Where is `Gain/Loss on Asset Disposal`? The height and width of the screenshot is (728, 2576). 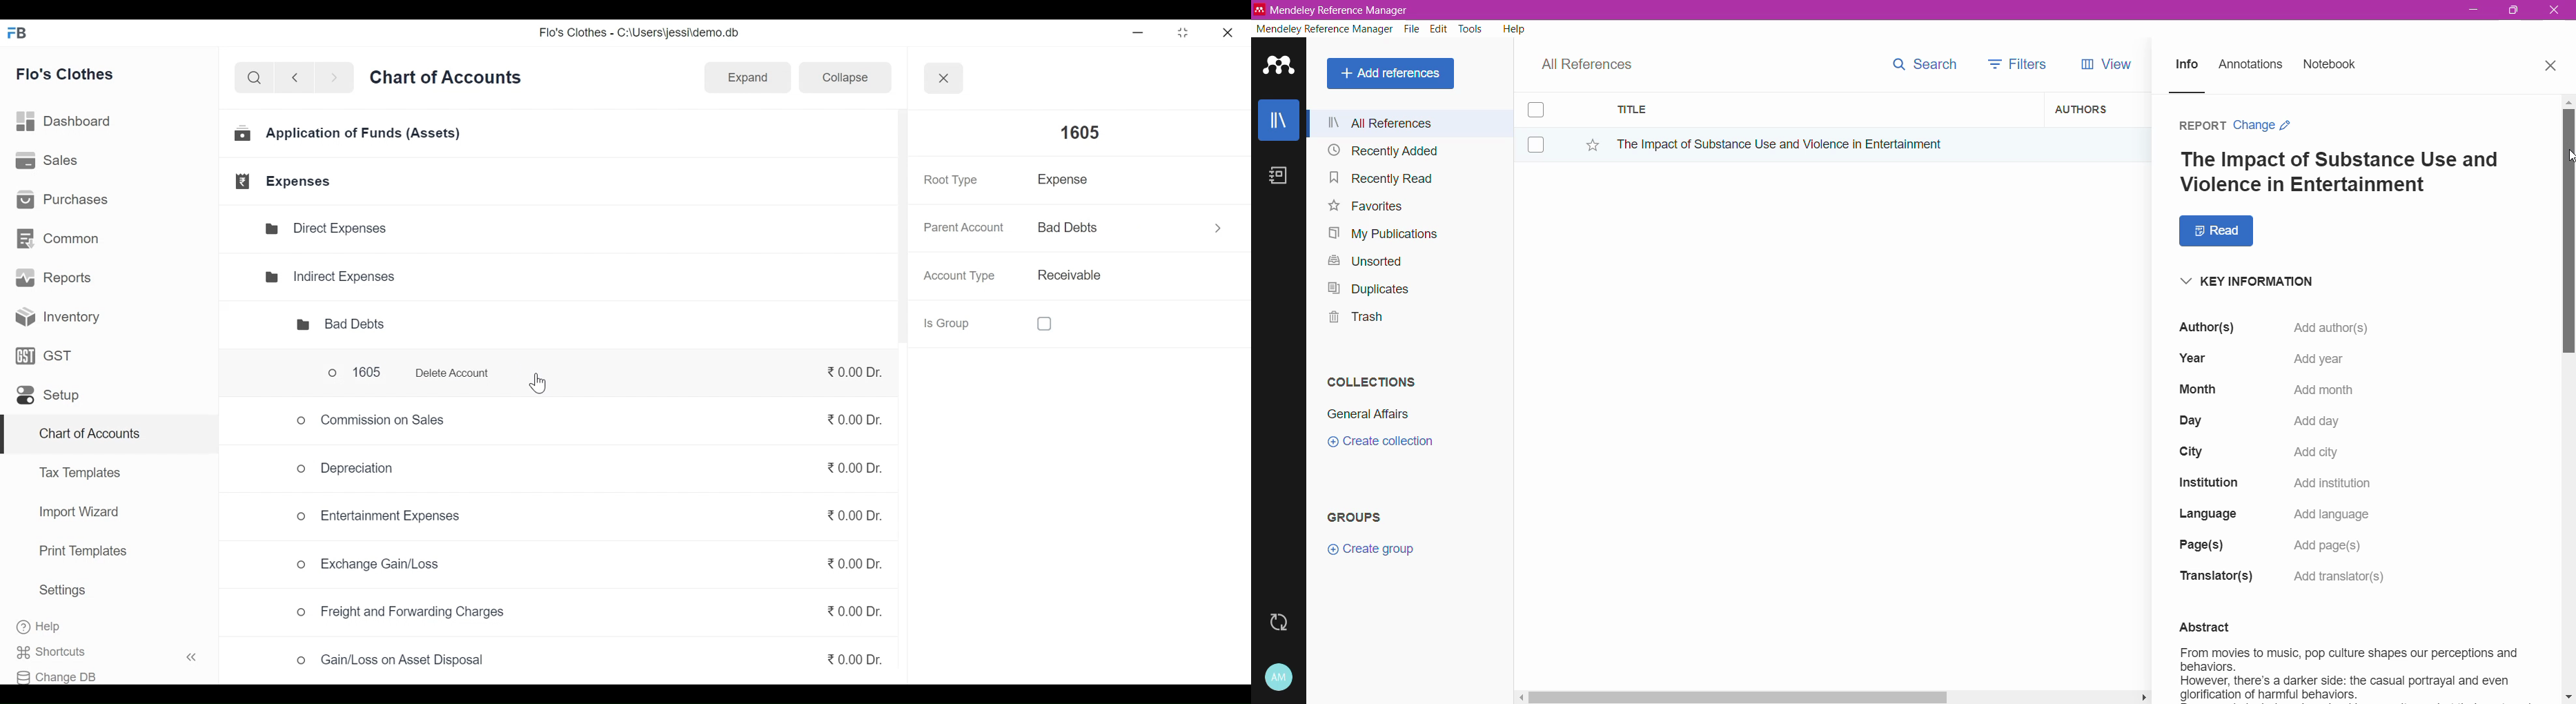
Gain/Loss on Asset Disposal is located at coordinates (392, 664).